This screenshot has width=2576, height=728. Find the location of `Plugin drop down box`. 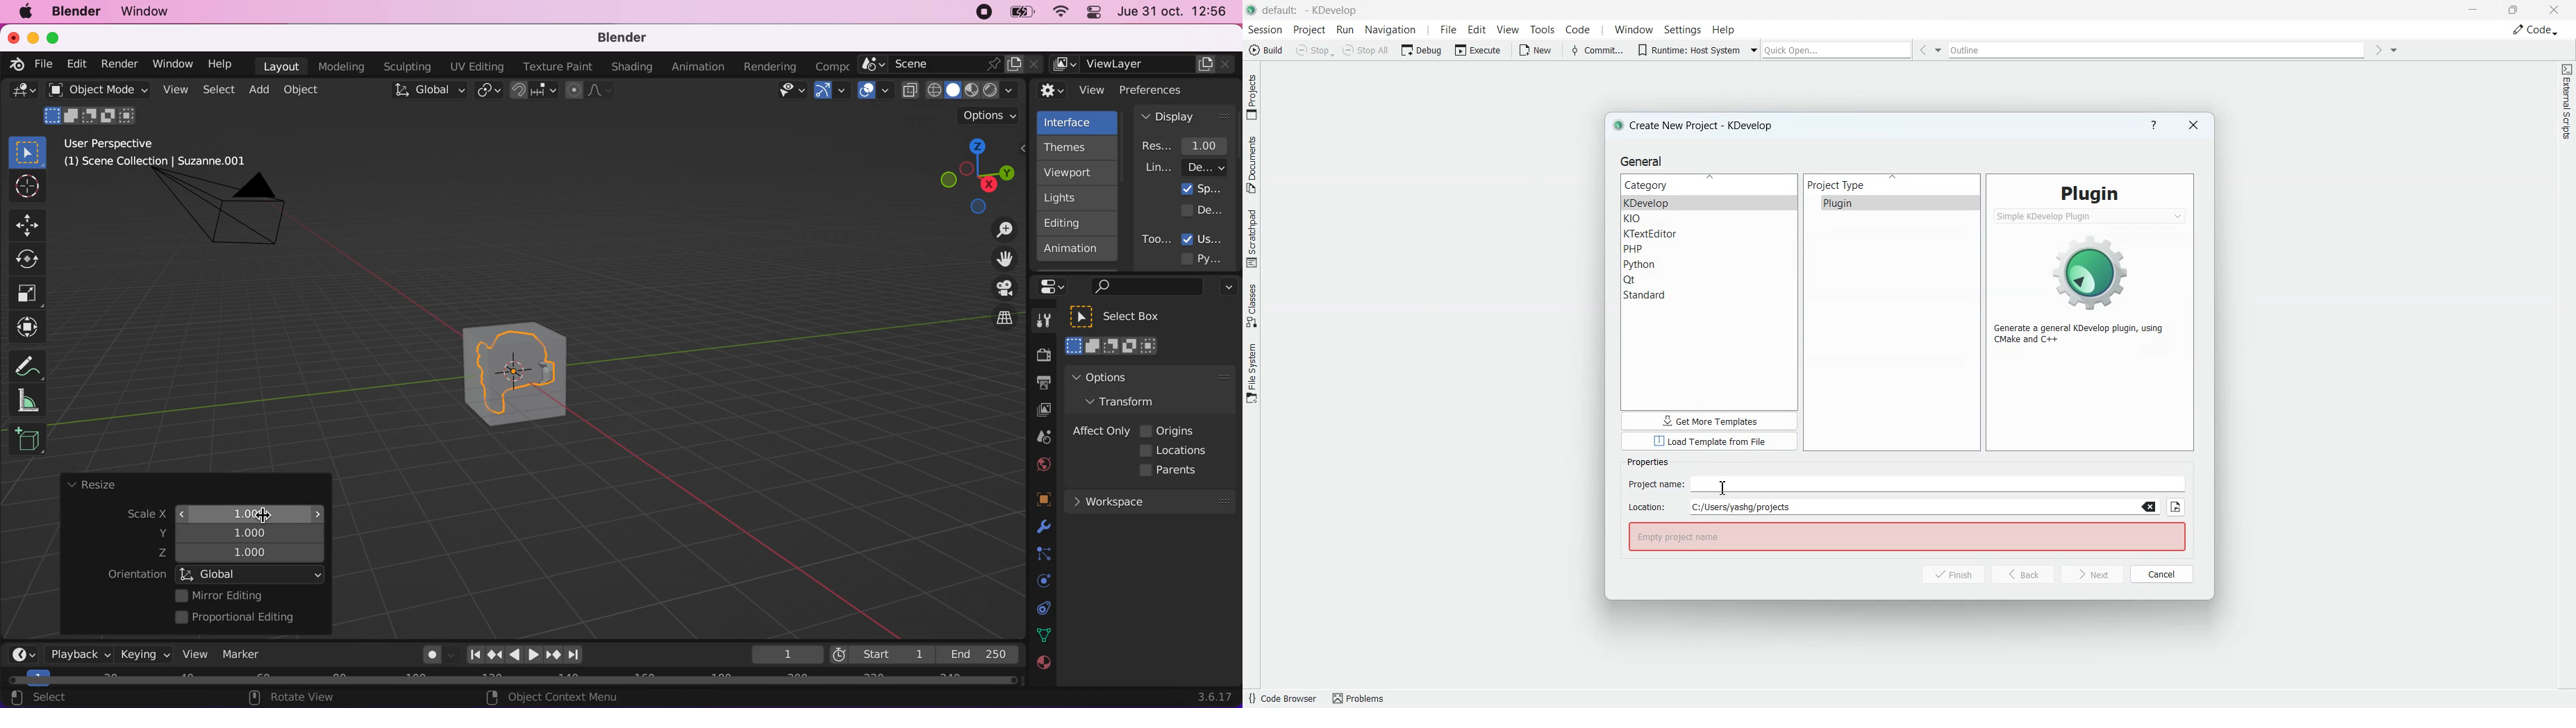

Plugin drop down box is located at coordinates (2091, 216).